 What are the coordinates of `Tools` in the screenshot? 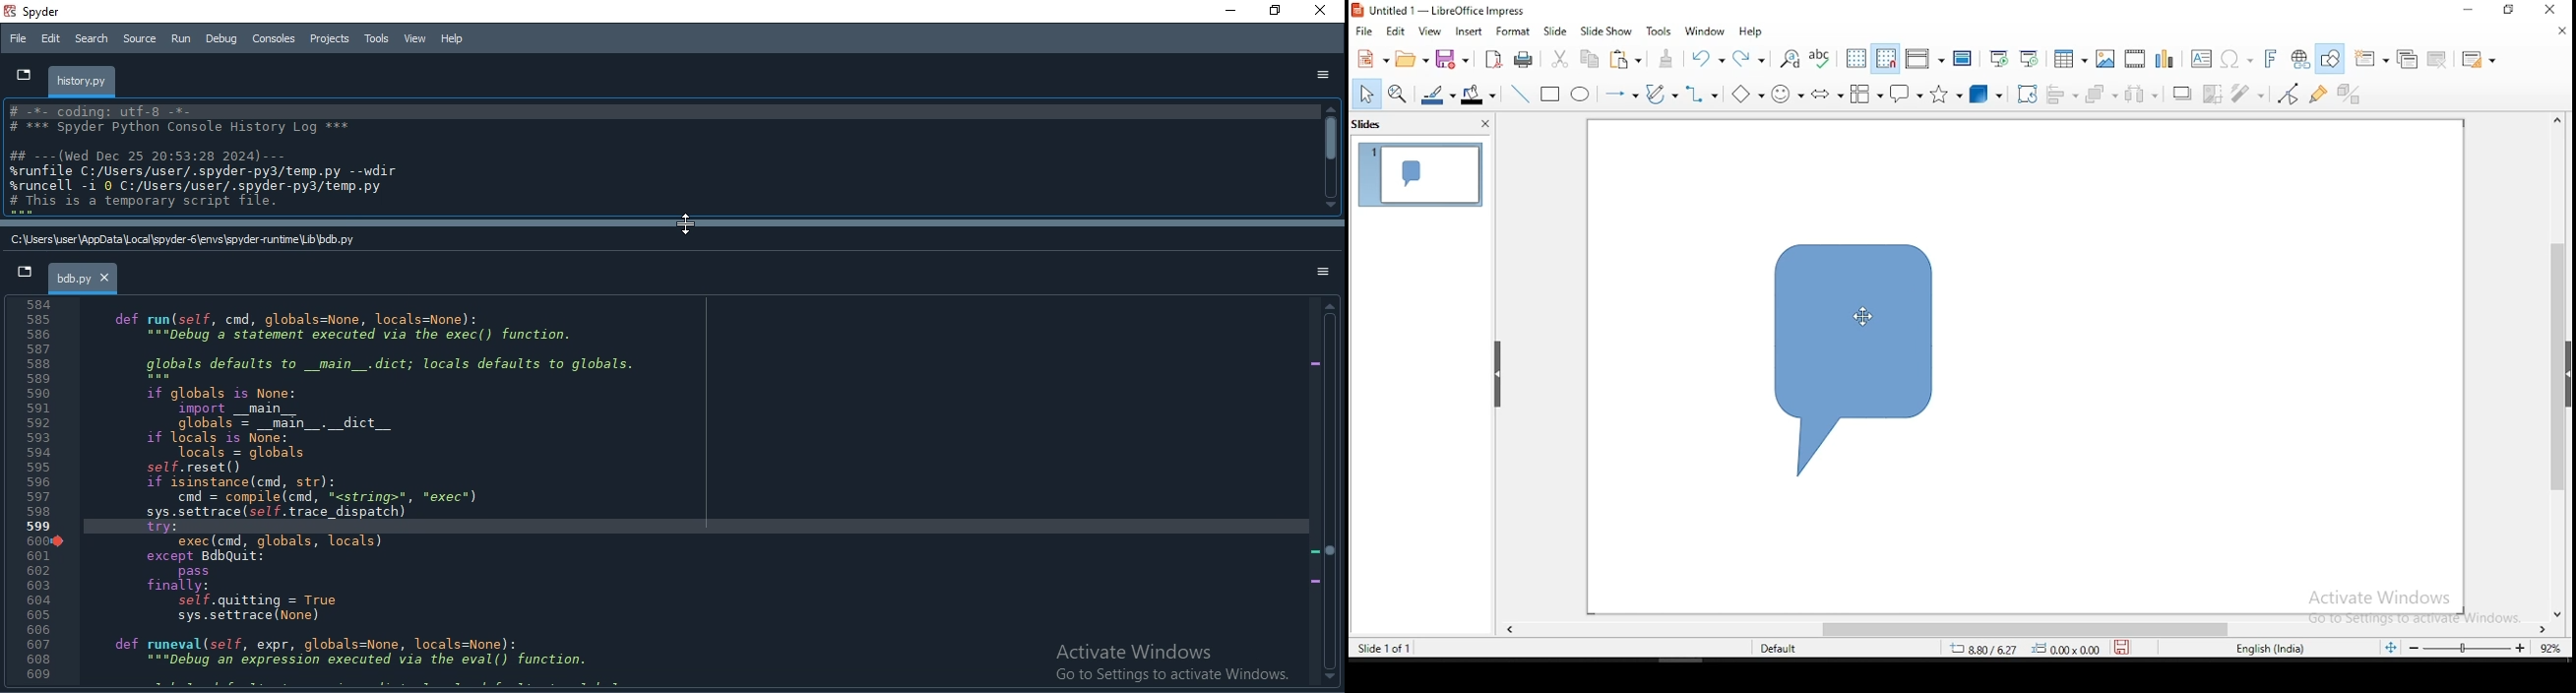 It's located at (377, 37).